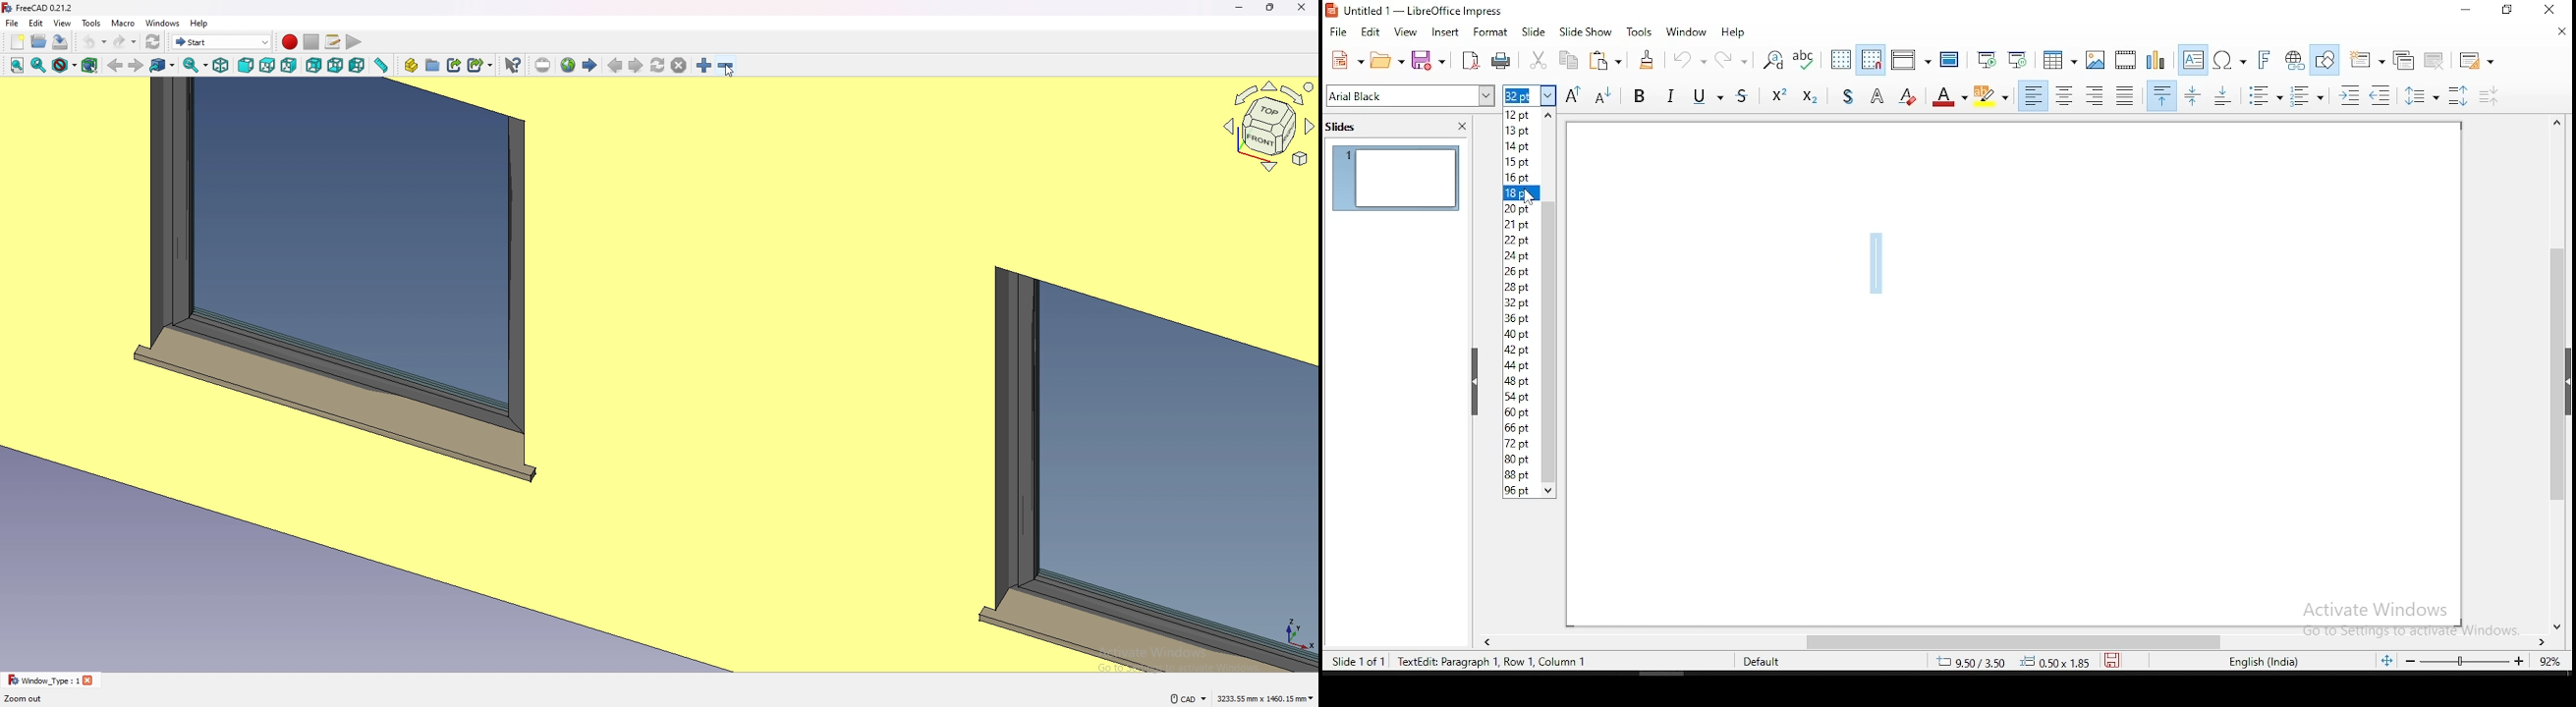 The height and width of the screenshot is (728, 2576). I want to click on save, so click(1431, 61).